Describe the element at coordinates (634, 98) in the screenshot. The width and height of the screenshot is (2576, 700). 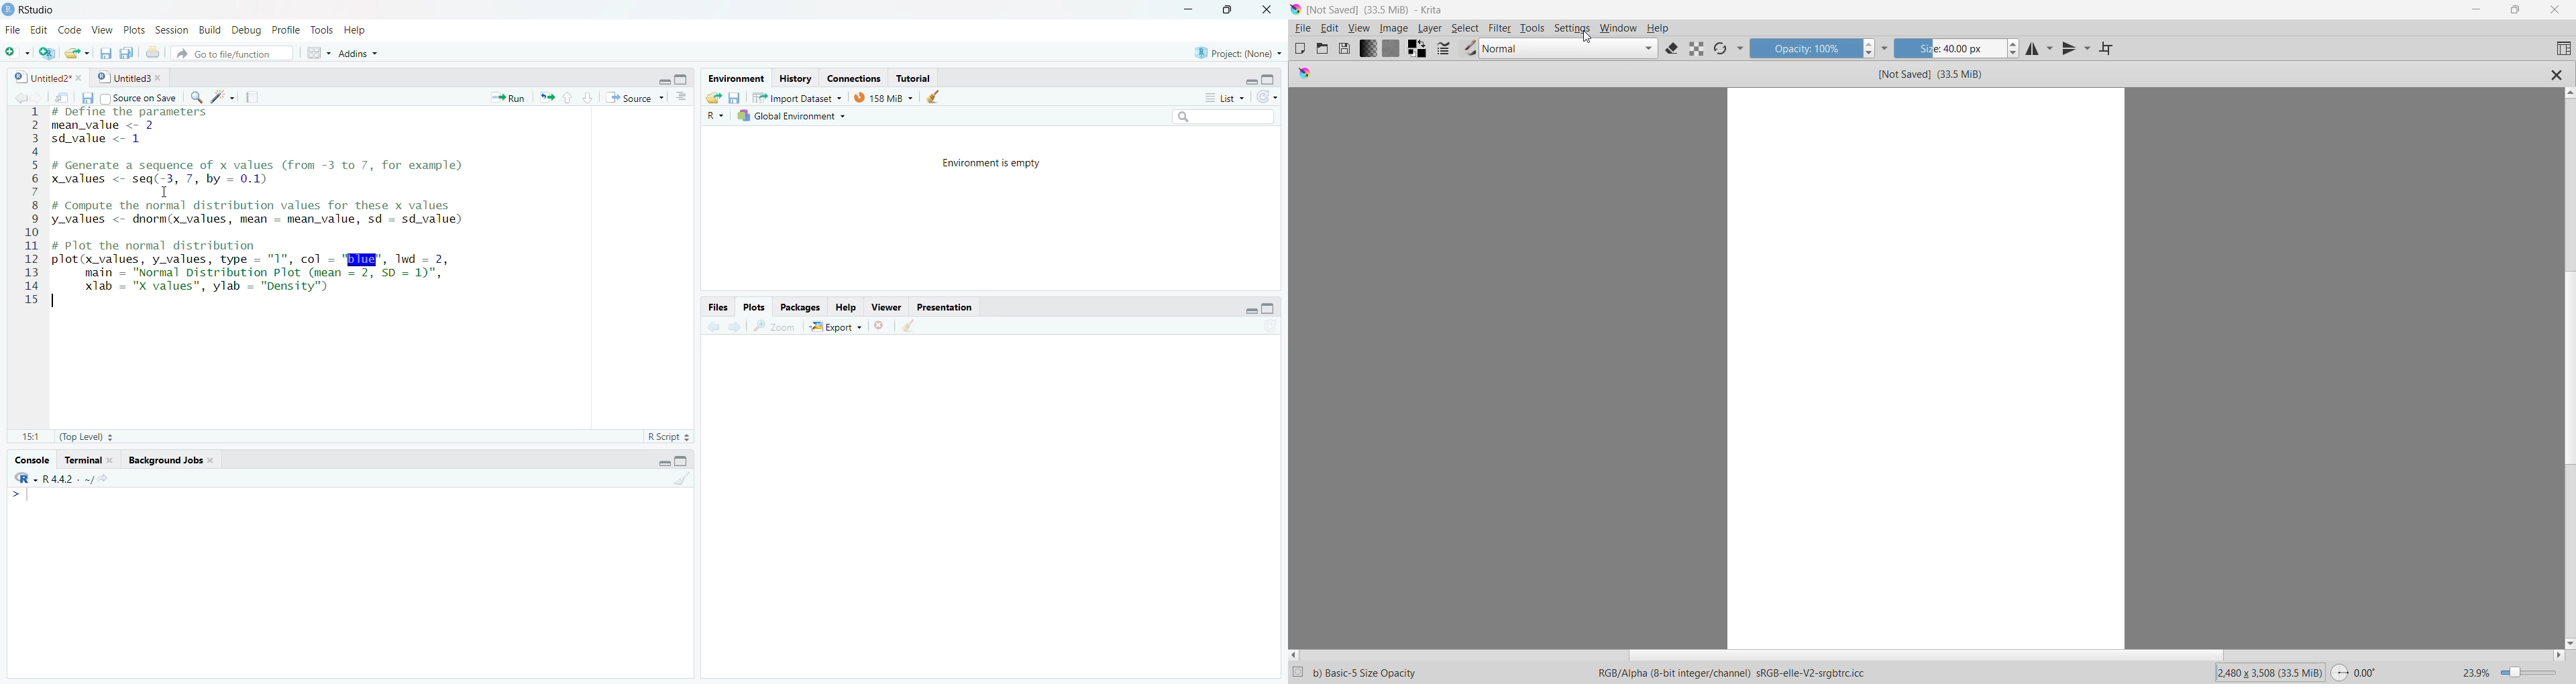
I see `+ Source` at that location.